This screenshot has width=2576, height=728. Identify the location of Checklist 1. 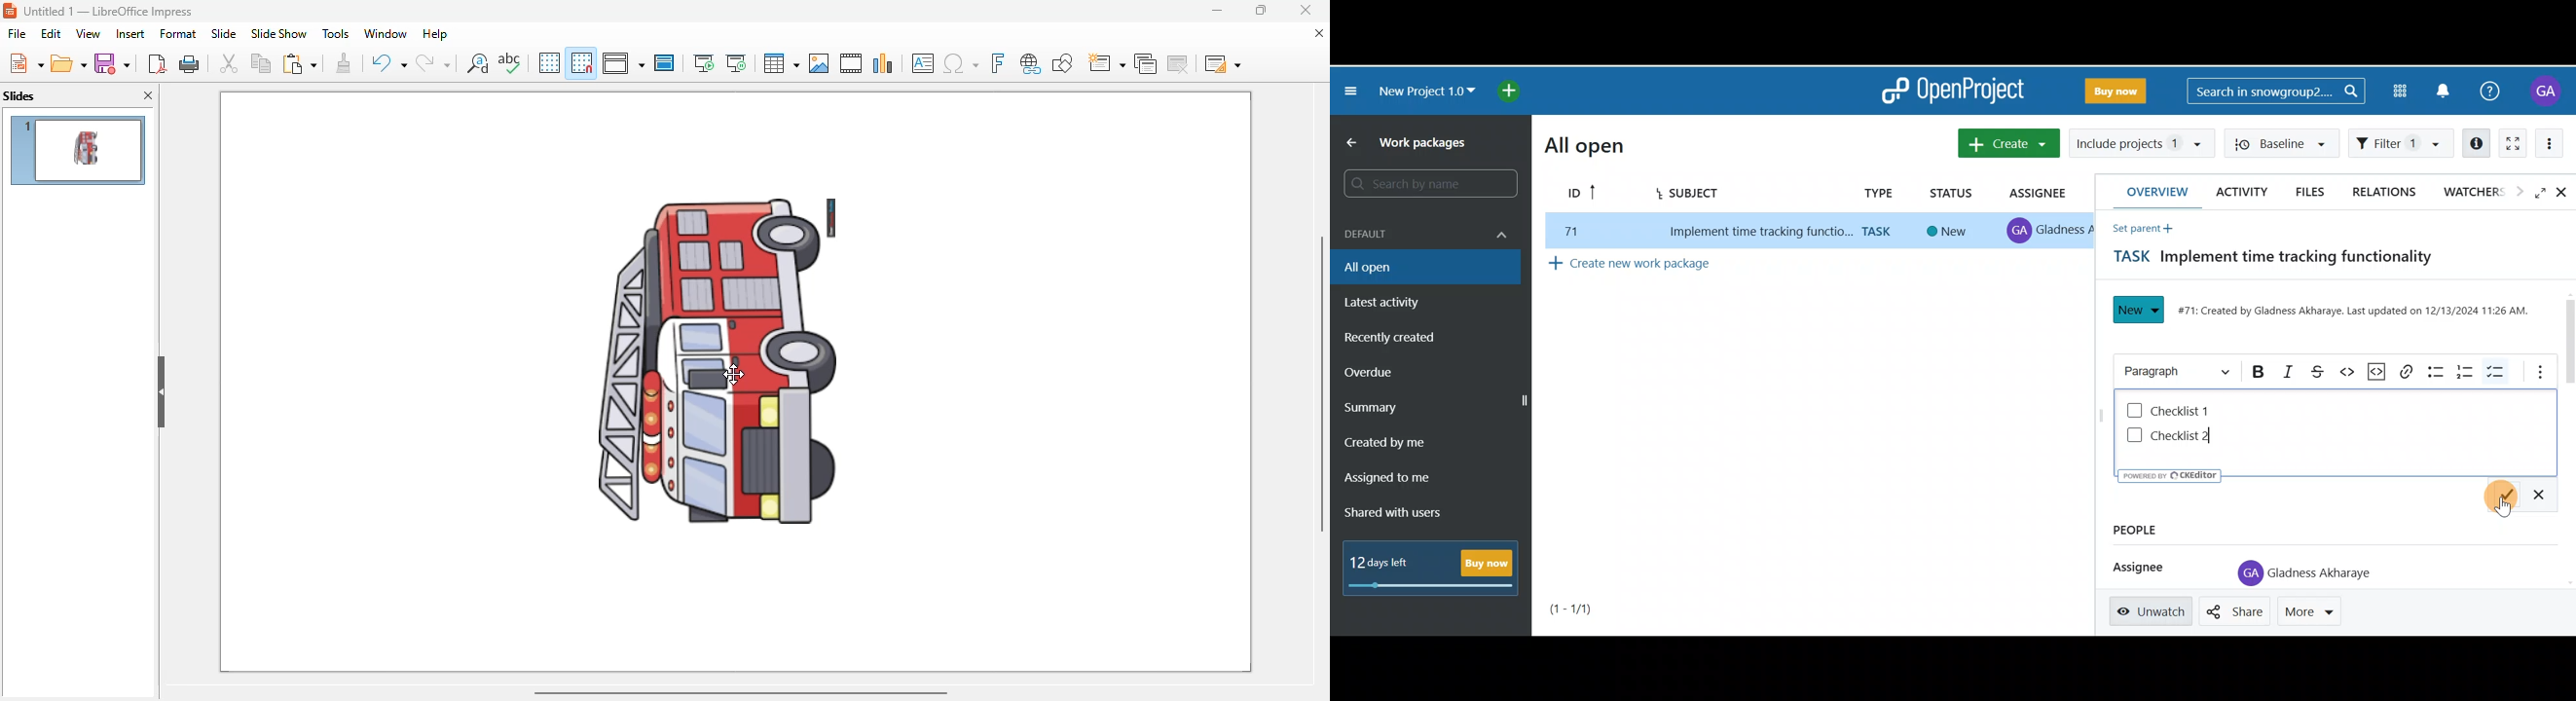
(2188, 408).